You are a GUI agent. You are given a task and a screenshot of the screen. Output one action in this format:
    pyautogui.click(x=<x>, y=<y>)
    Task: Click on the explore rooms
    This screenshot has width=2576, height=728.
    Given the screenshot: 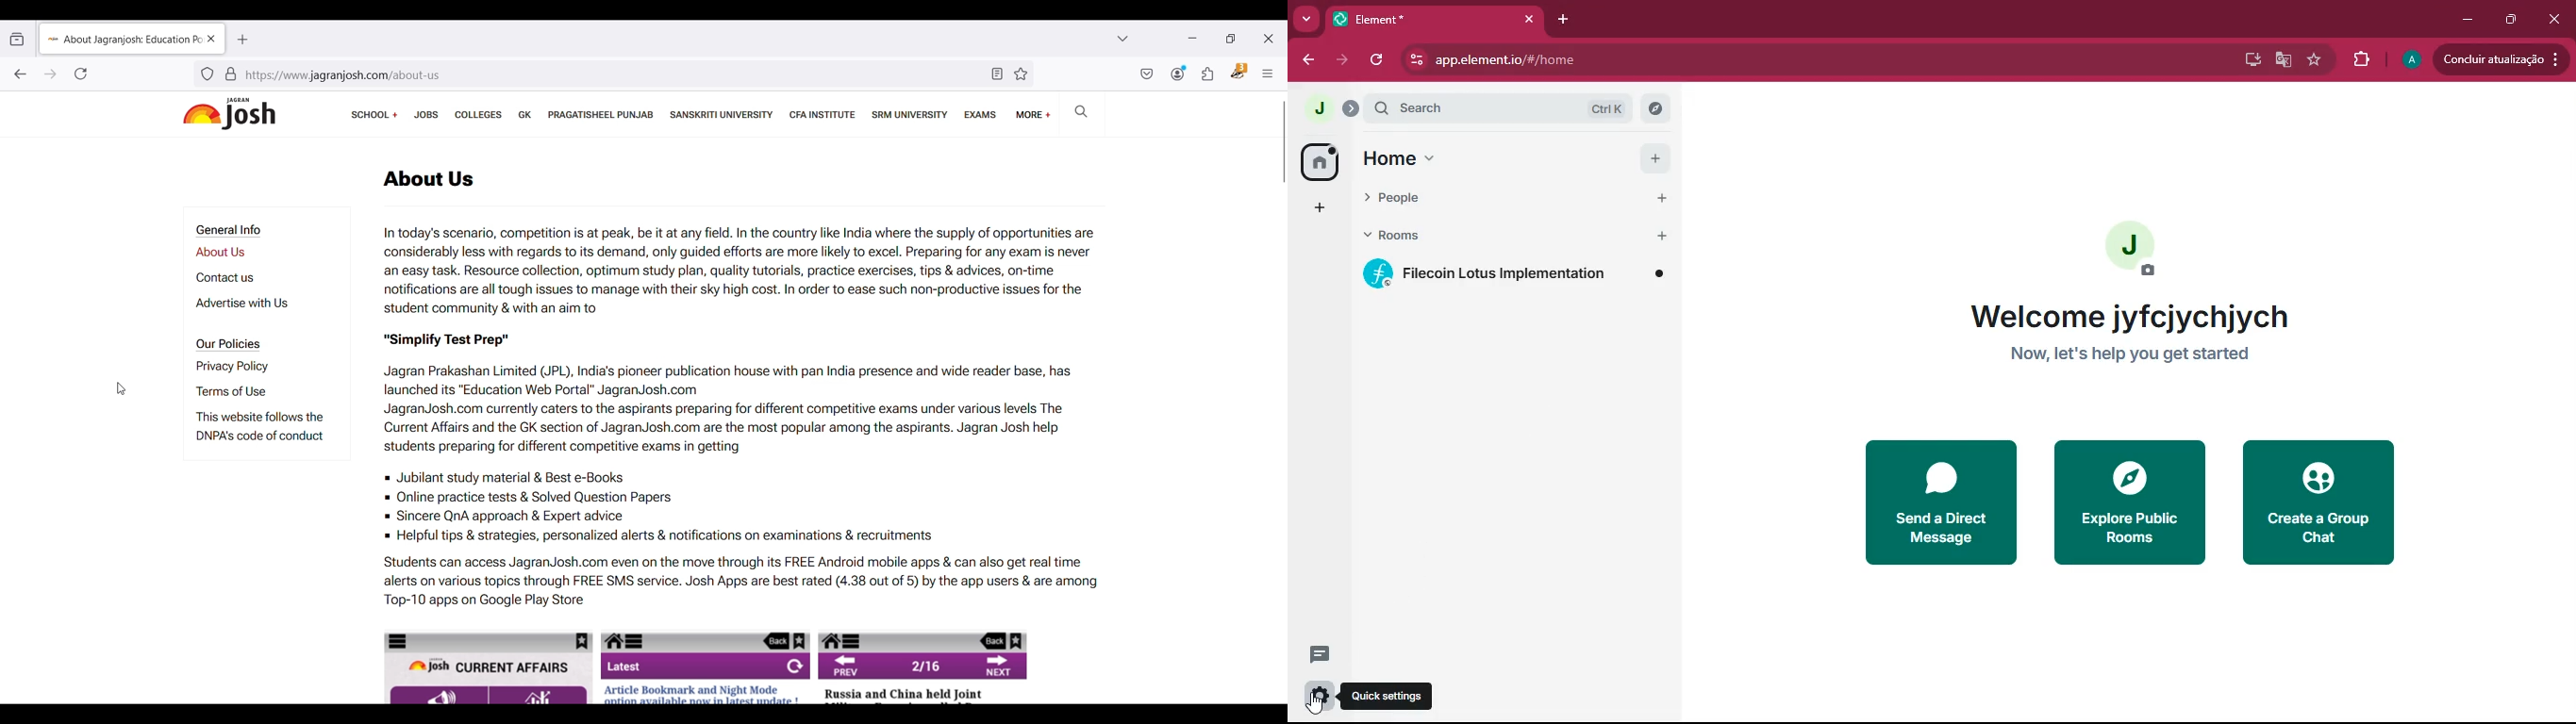 What is the action you would take?
    pyautogui.click(x=1655, y=109)
    